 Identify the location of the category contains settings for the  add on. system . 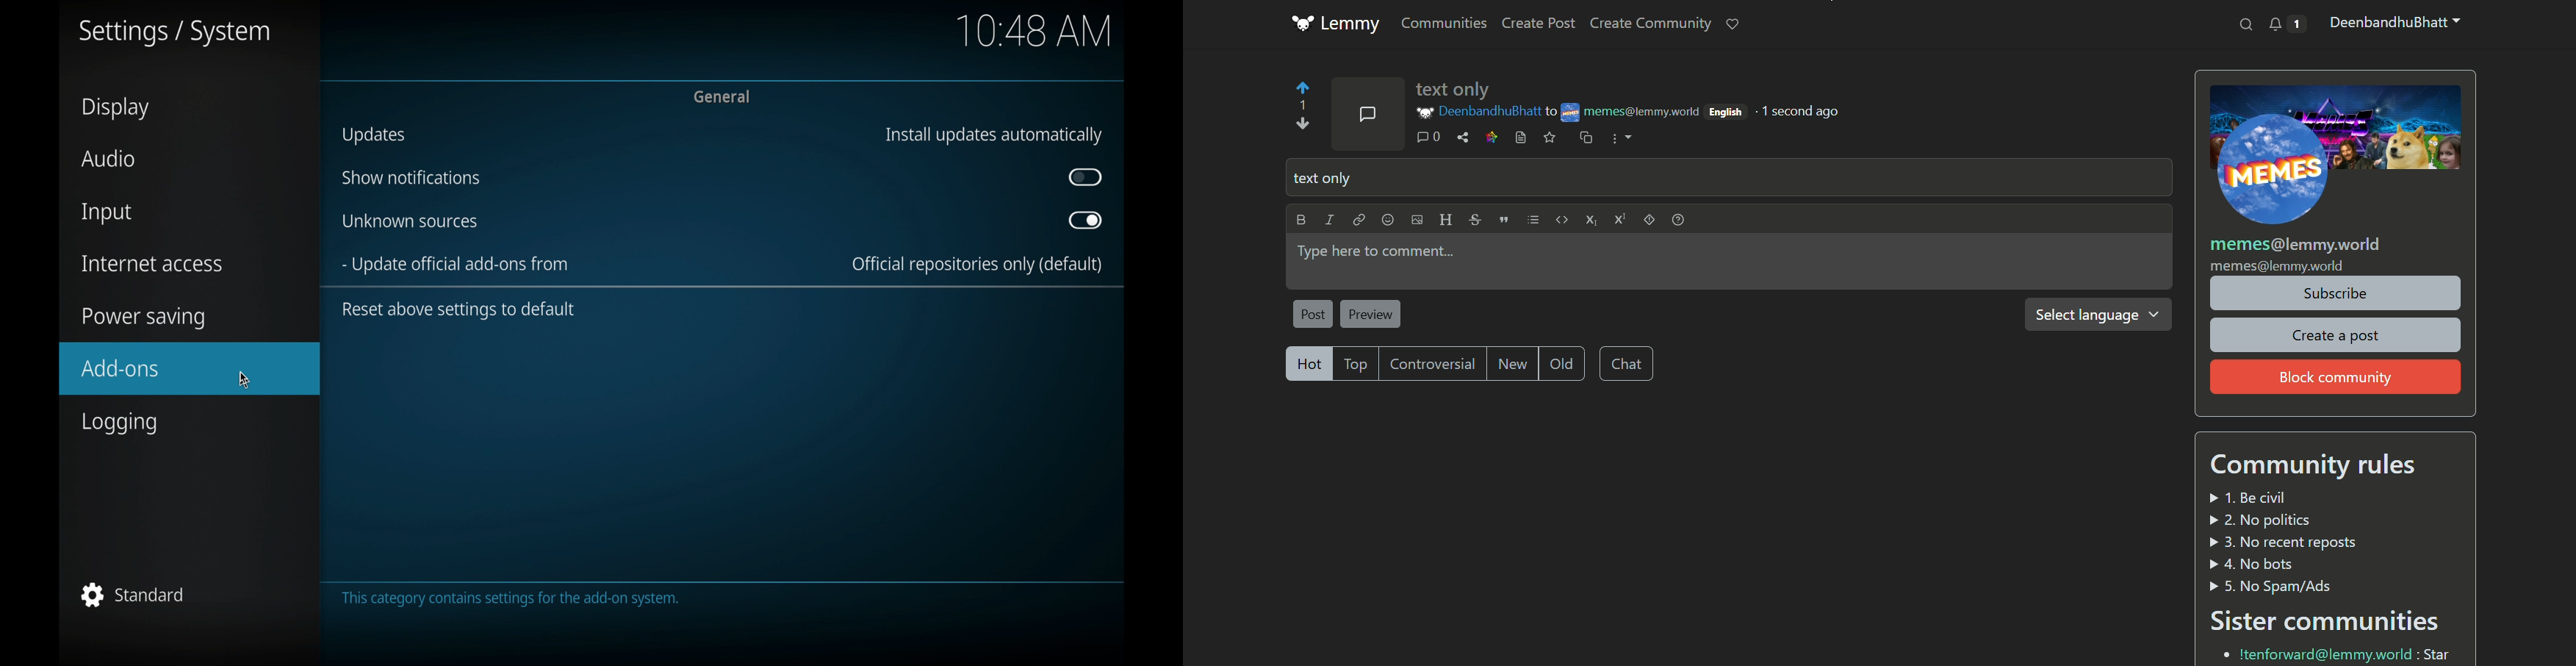
(516, 597).